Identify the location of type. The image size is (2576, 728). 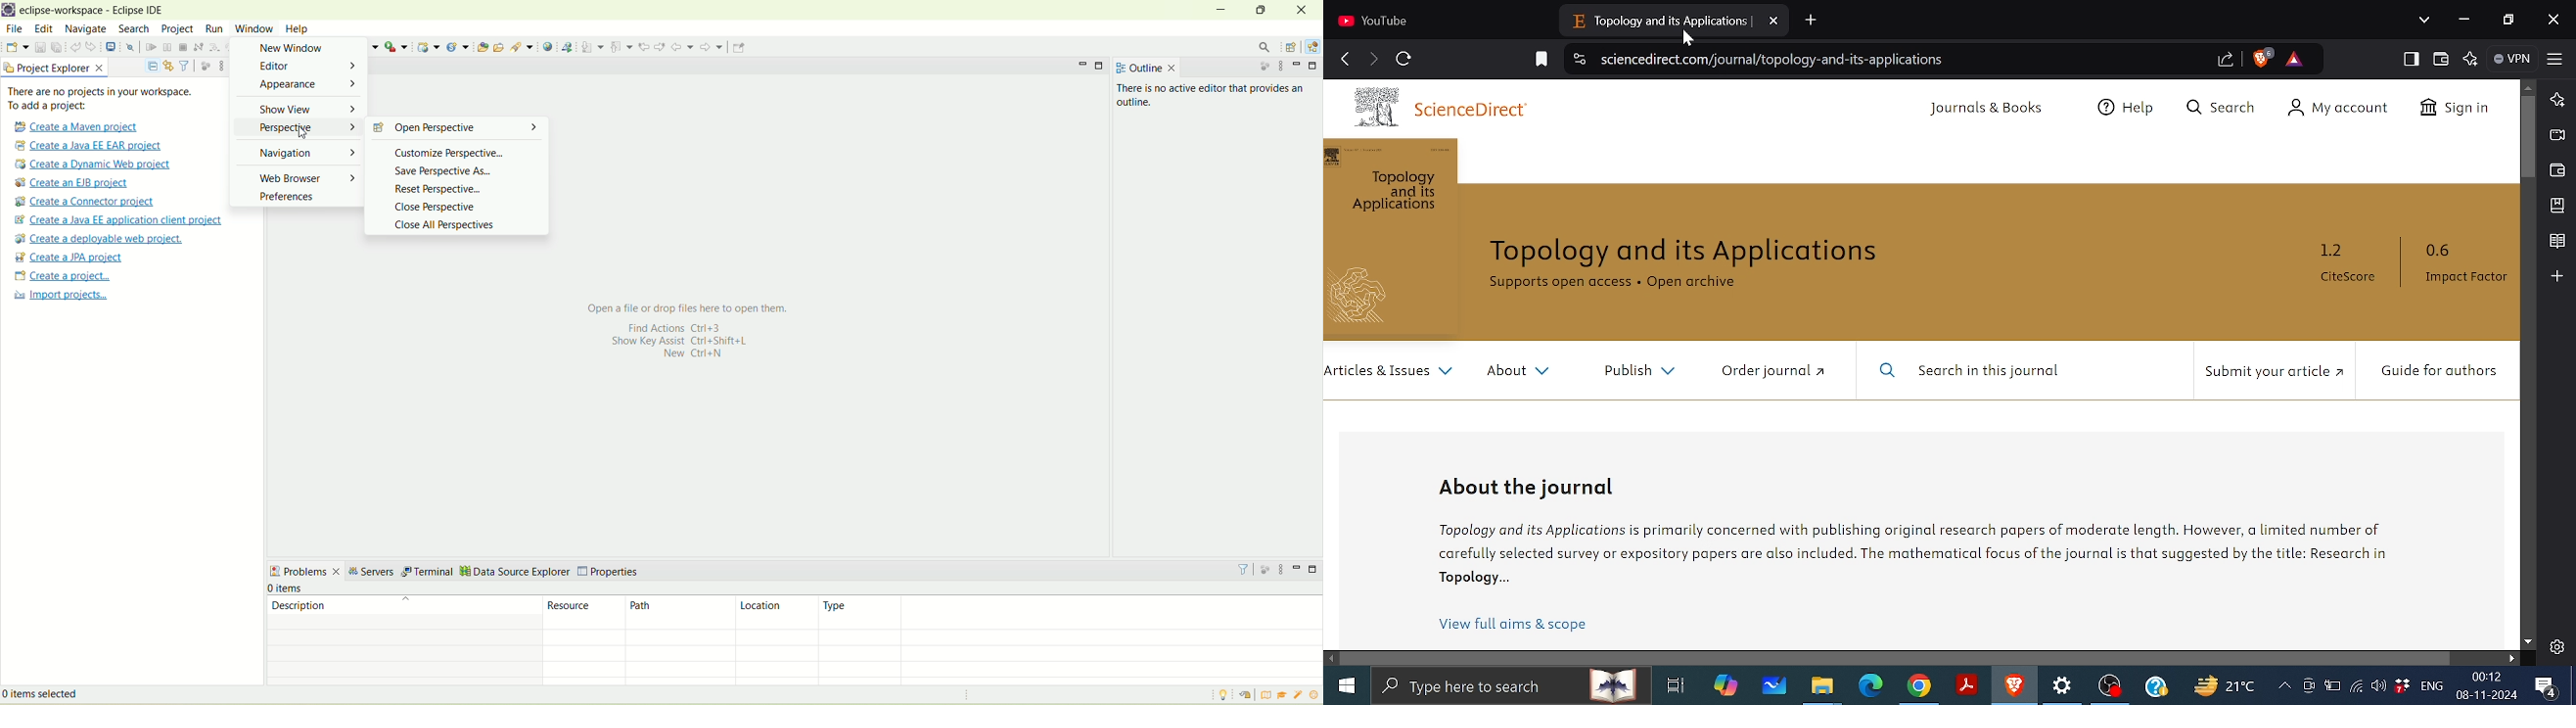
(1072, 612).